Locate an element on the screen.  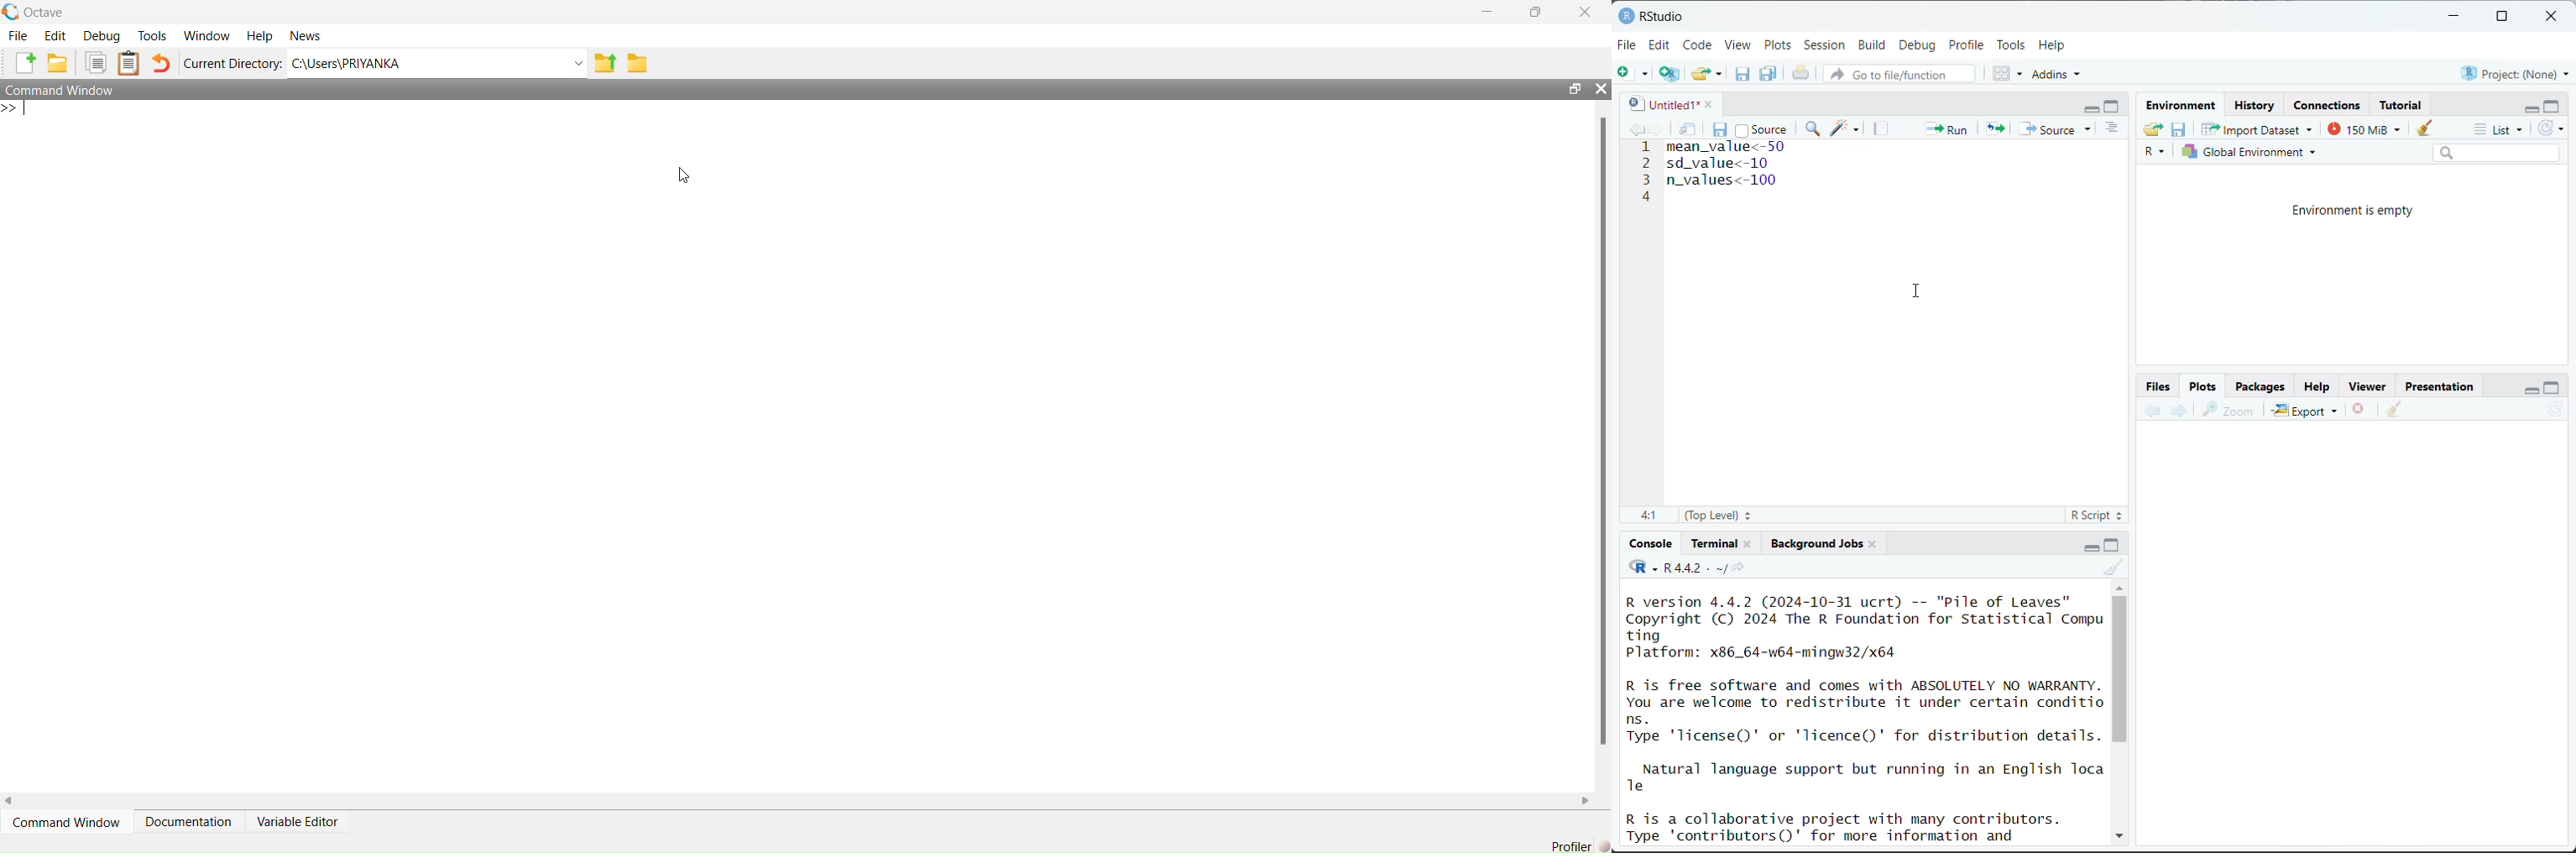
maximize is located at coordinates (2553, 105).